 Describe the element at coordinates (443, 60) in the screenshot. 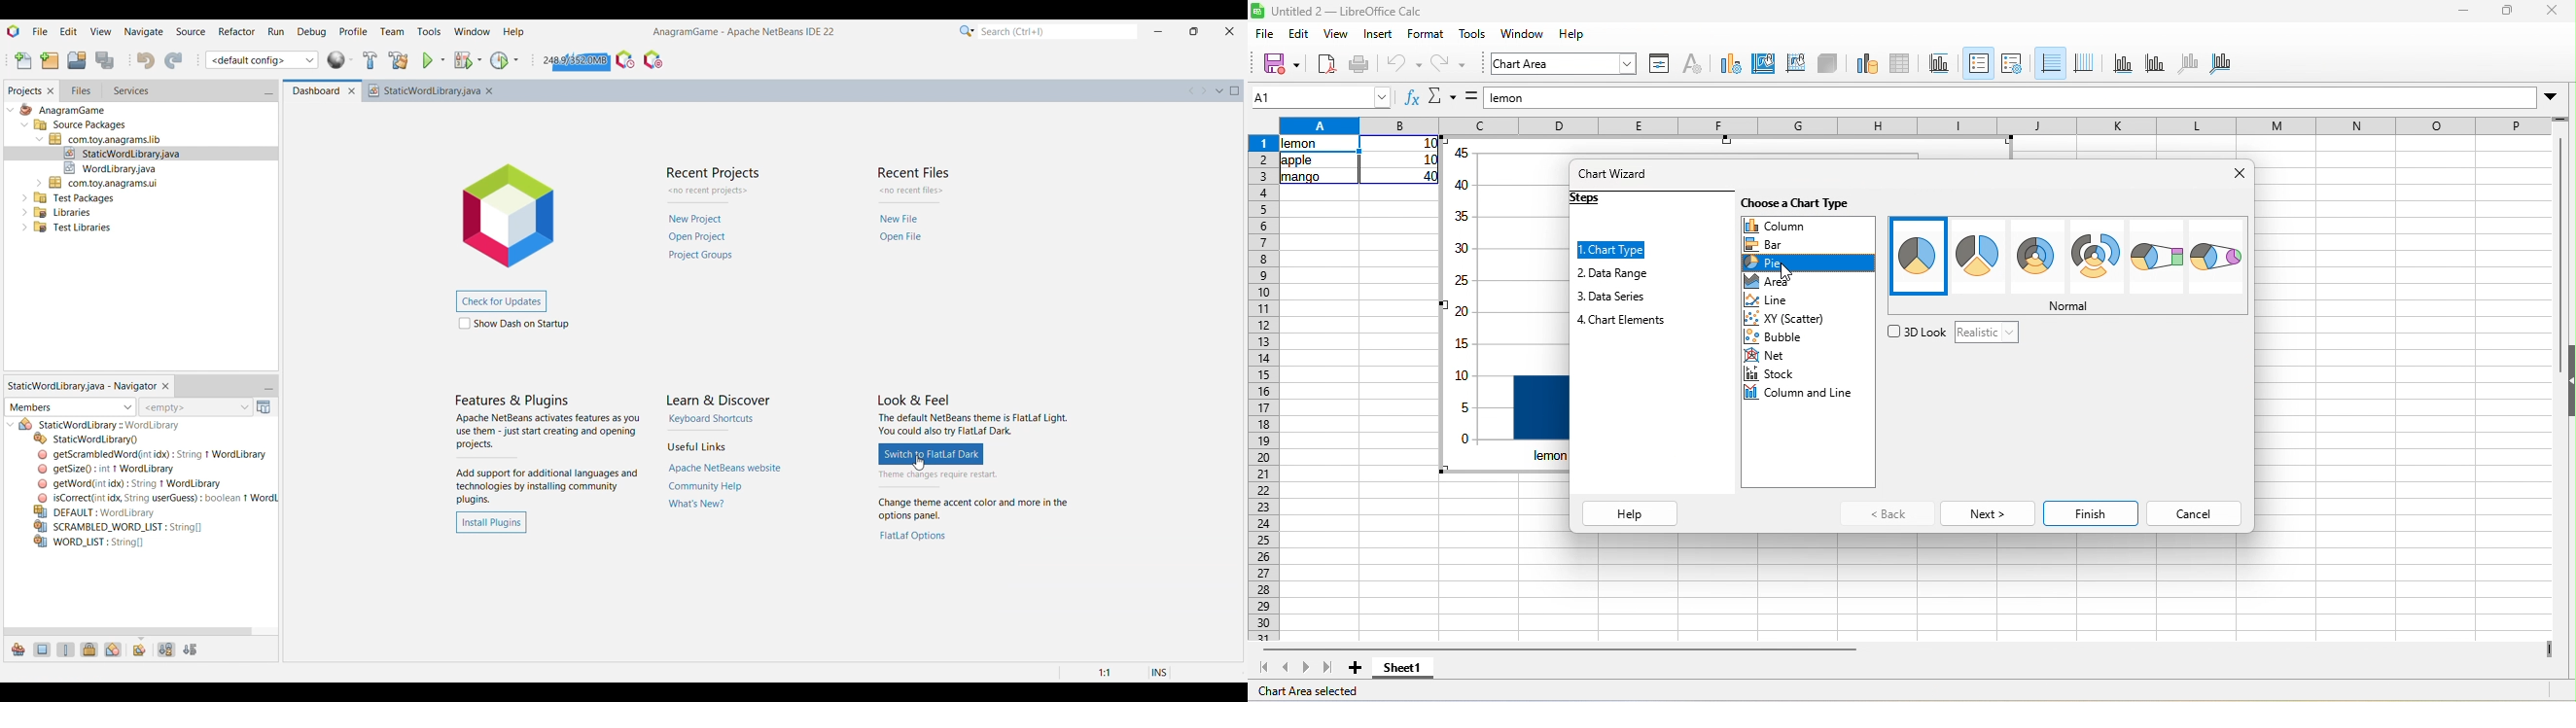

I see `Run project options` at that location.